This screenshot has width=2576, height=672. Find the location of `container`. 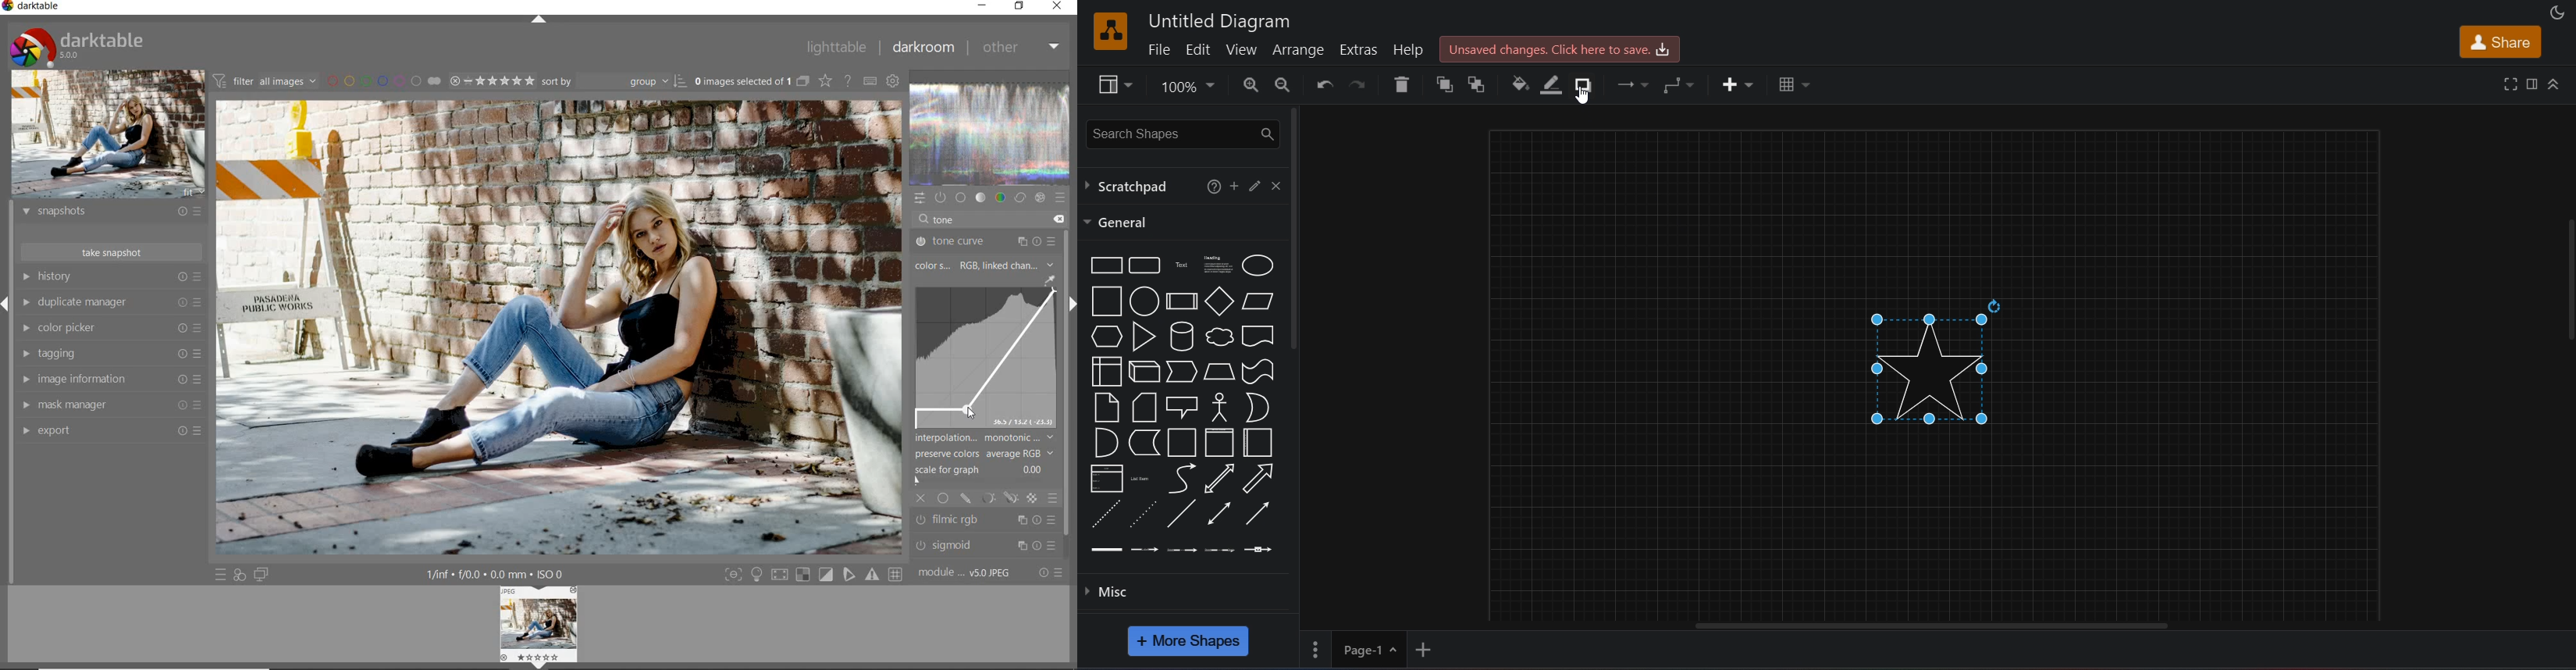

container is located at coordinates (1181, 442).